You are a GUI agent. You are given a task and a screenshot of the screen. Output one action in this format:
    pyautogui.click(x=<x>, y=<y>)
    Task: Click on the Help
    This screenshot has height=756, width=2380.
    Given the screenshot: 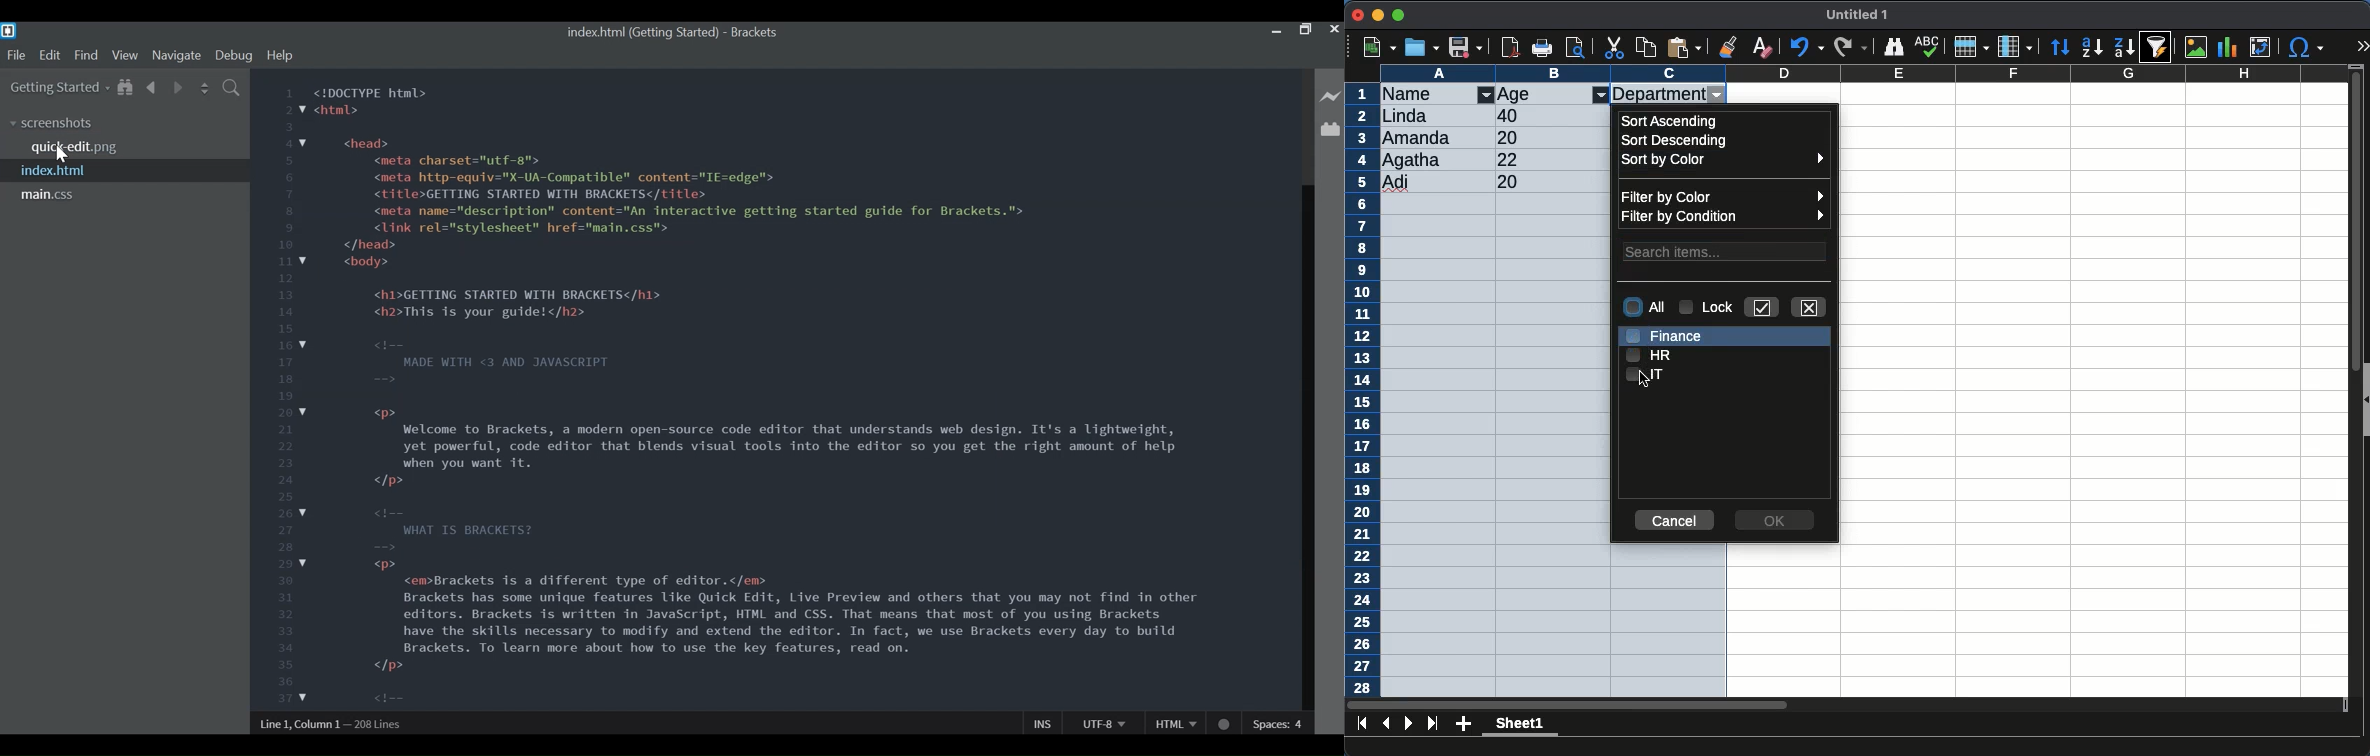 What is the action you would take?
    pyautogui.click(x=283, y=56)
    